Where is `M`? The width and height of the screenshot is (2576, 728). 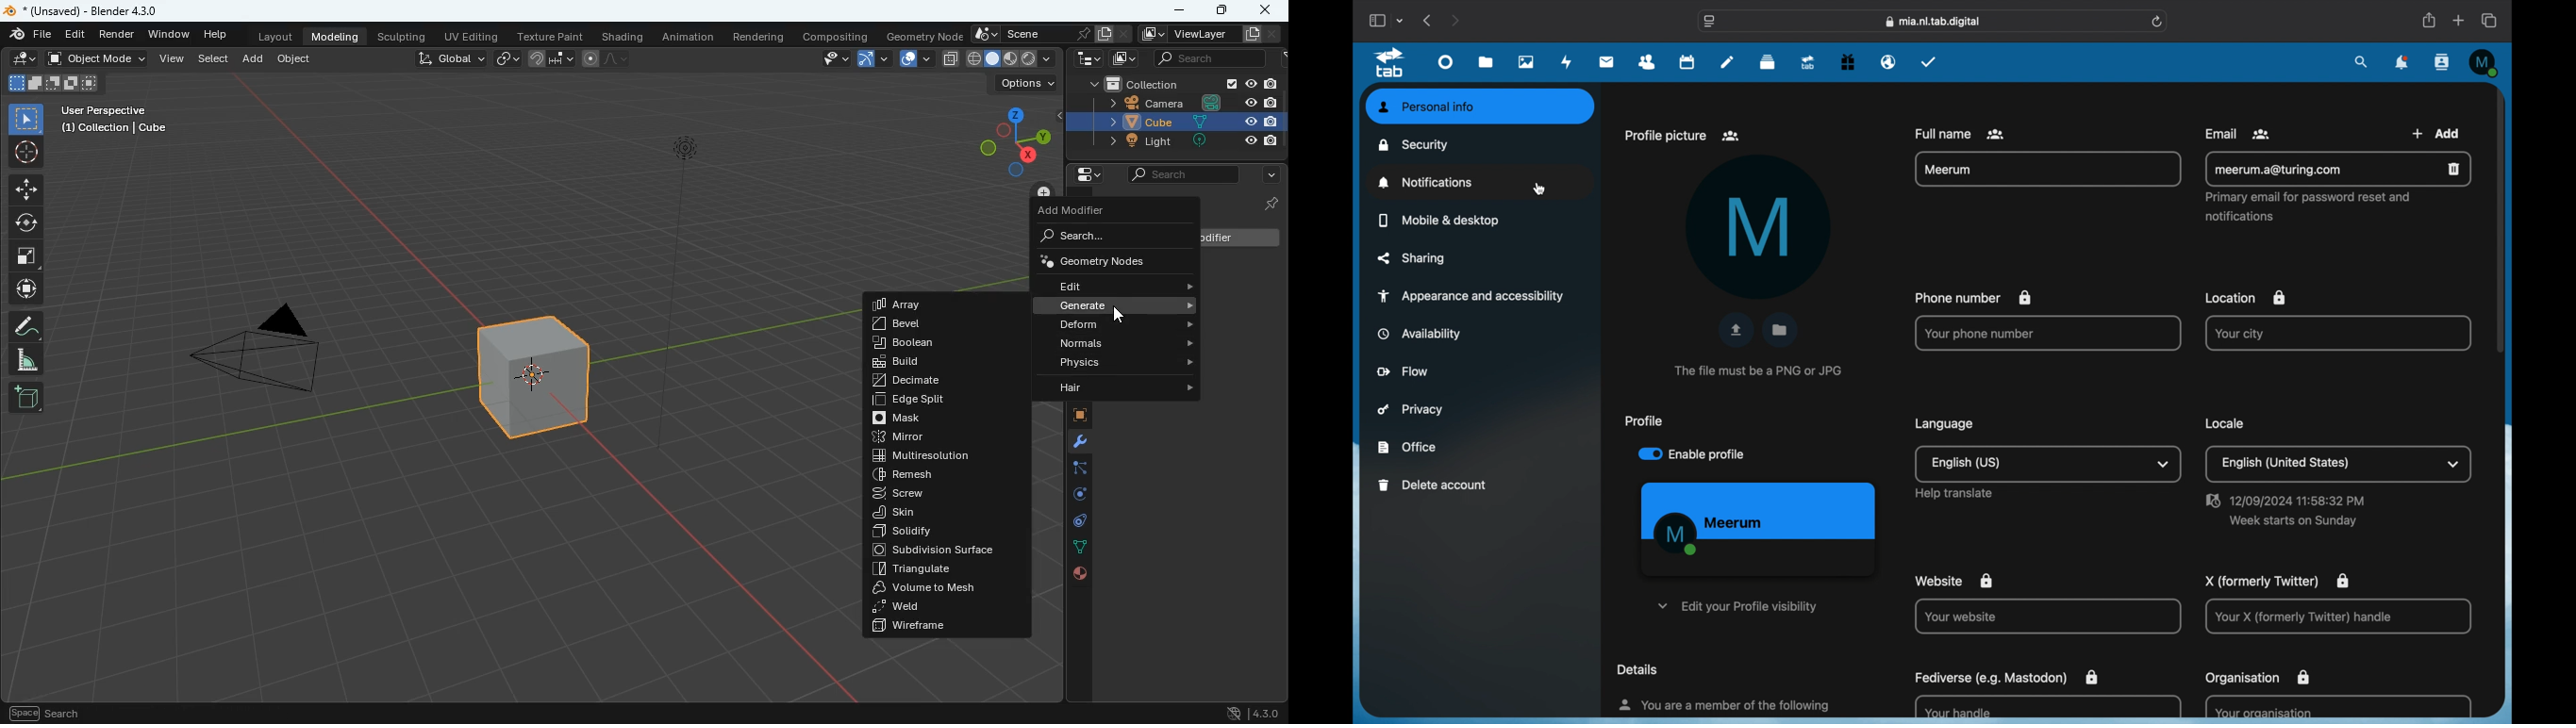
M is located at coordinates (1758, 228).